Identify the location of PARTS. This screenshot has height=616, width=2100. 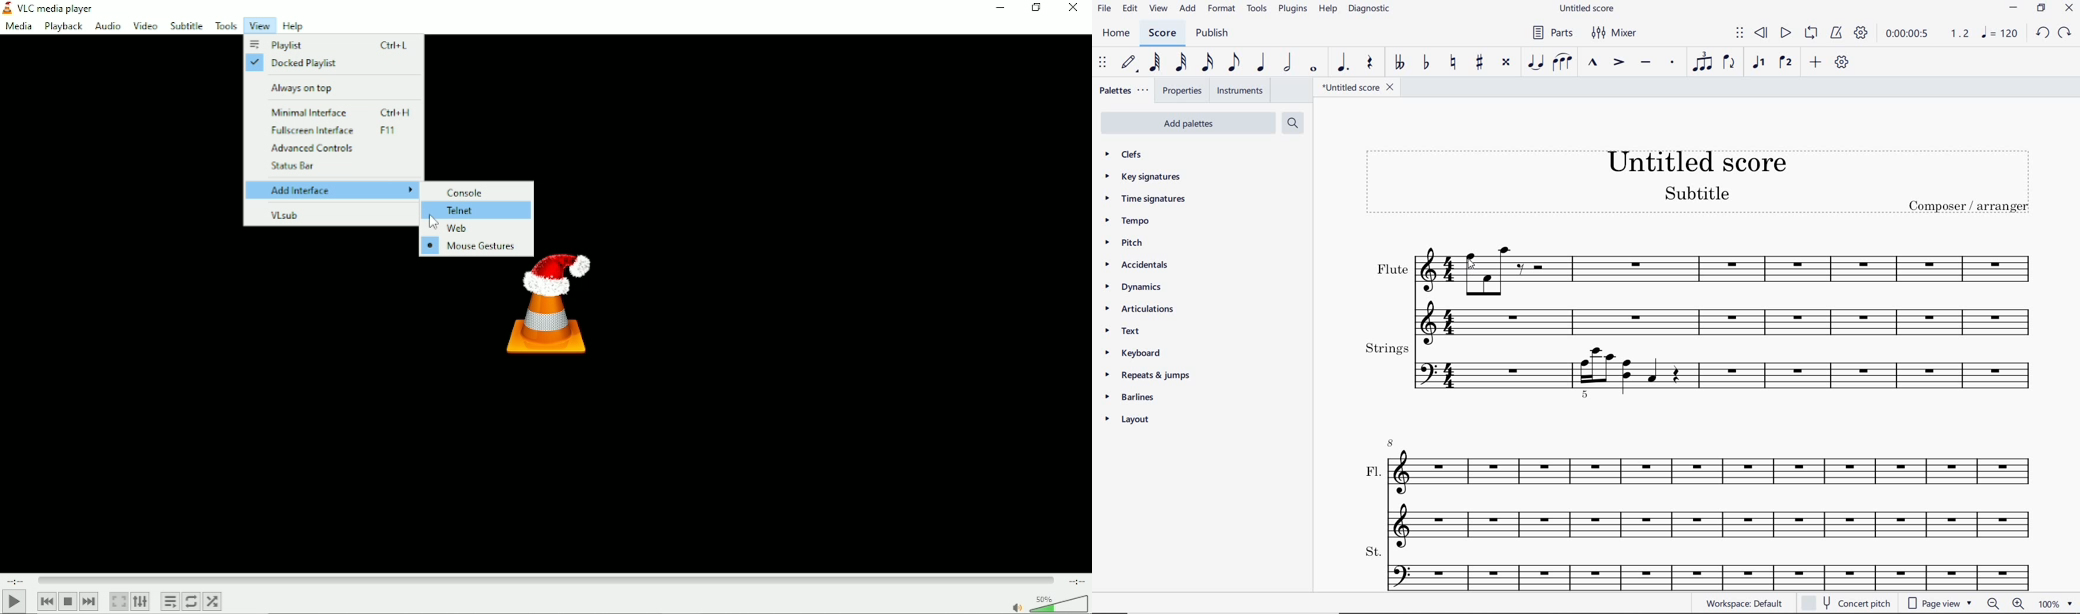
(1552, 34).